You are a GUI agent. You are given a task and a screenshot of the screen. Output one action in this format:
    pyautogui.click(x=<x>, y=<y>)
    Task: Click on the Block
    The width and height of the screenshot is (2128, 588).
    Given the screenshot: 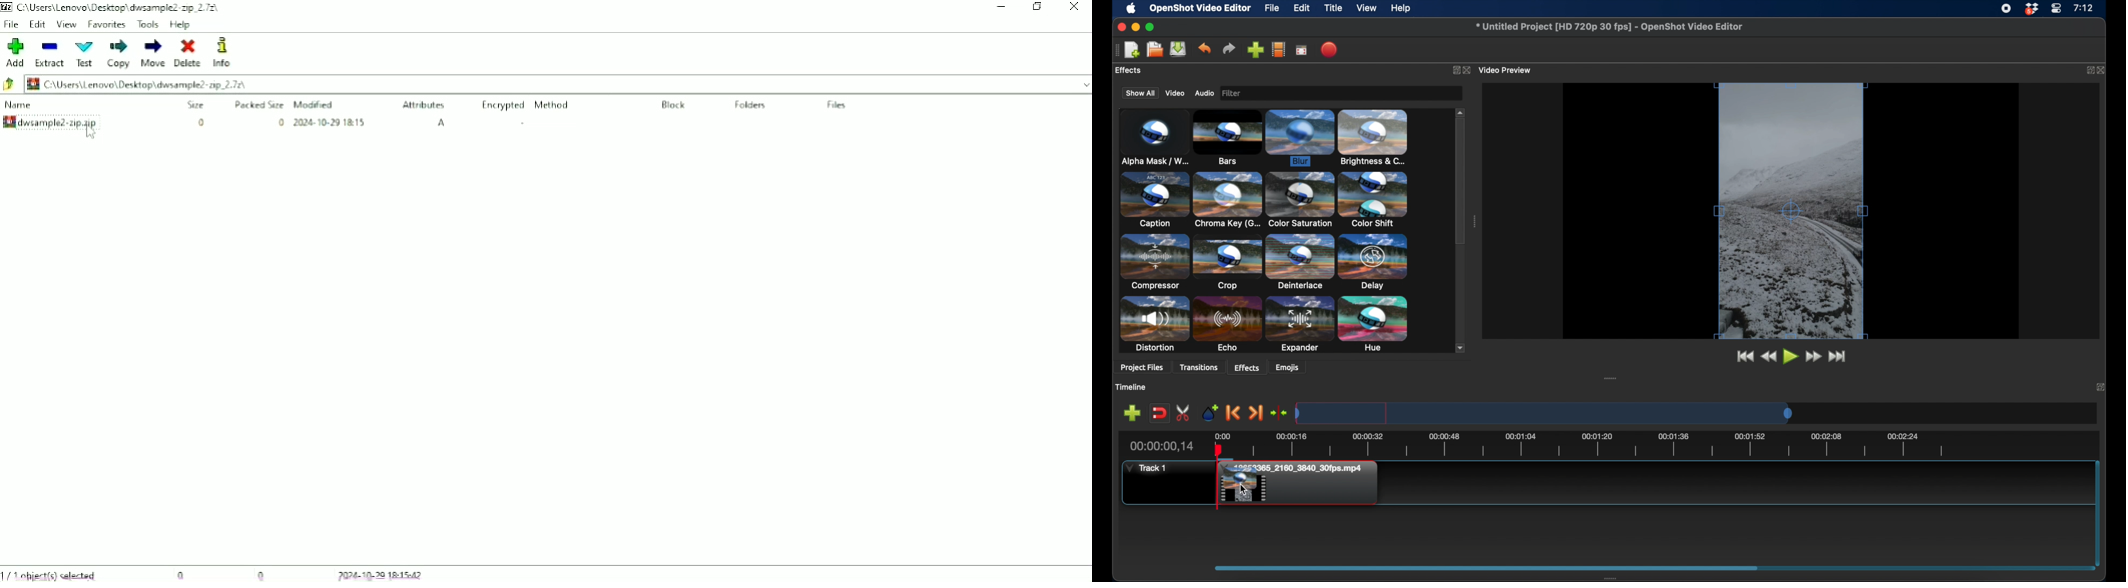 What is the action you would take?
    pyautogui.click(x=674, y=105)
    